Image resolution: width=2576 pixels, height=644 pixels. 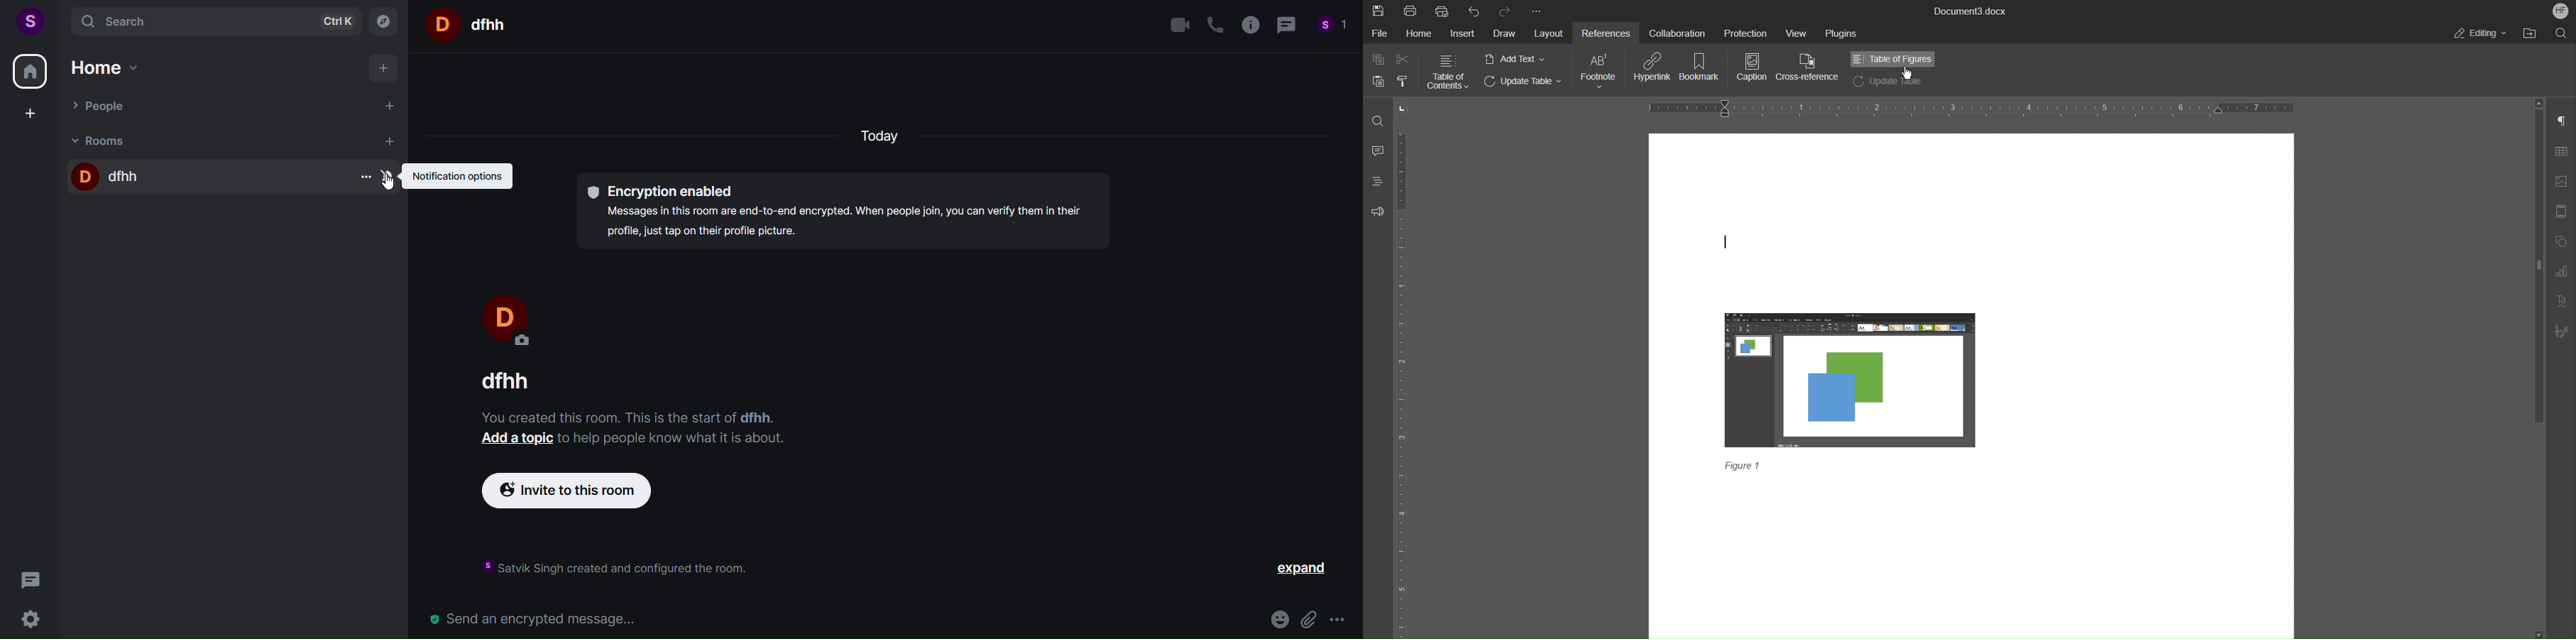 What do you see at coordinates (1548, 34) in the screenshot?
I see `Layout` at bounding box center [1548, 34].